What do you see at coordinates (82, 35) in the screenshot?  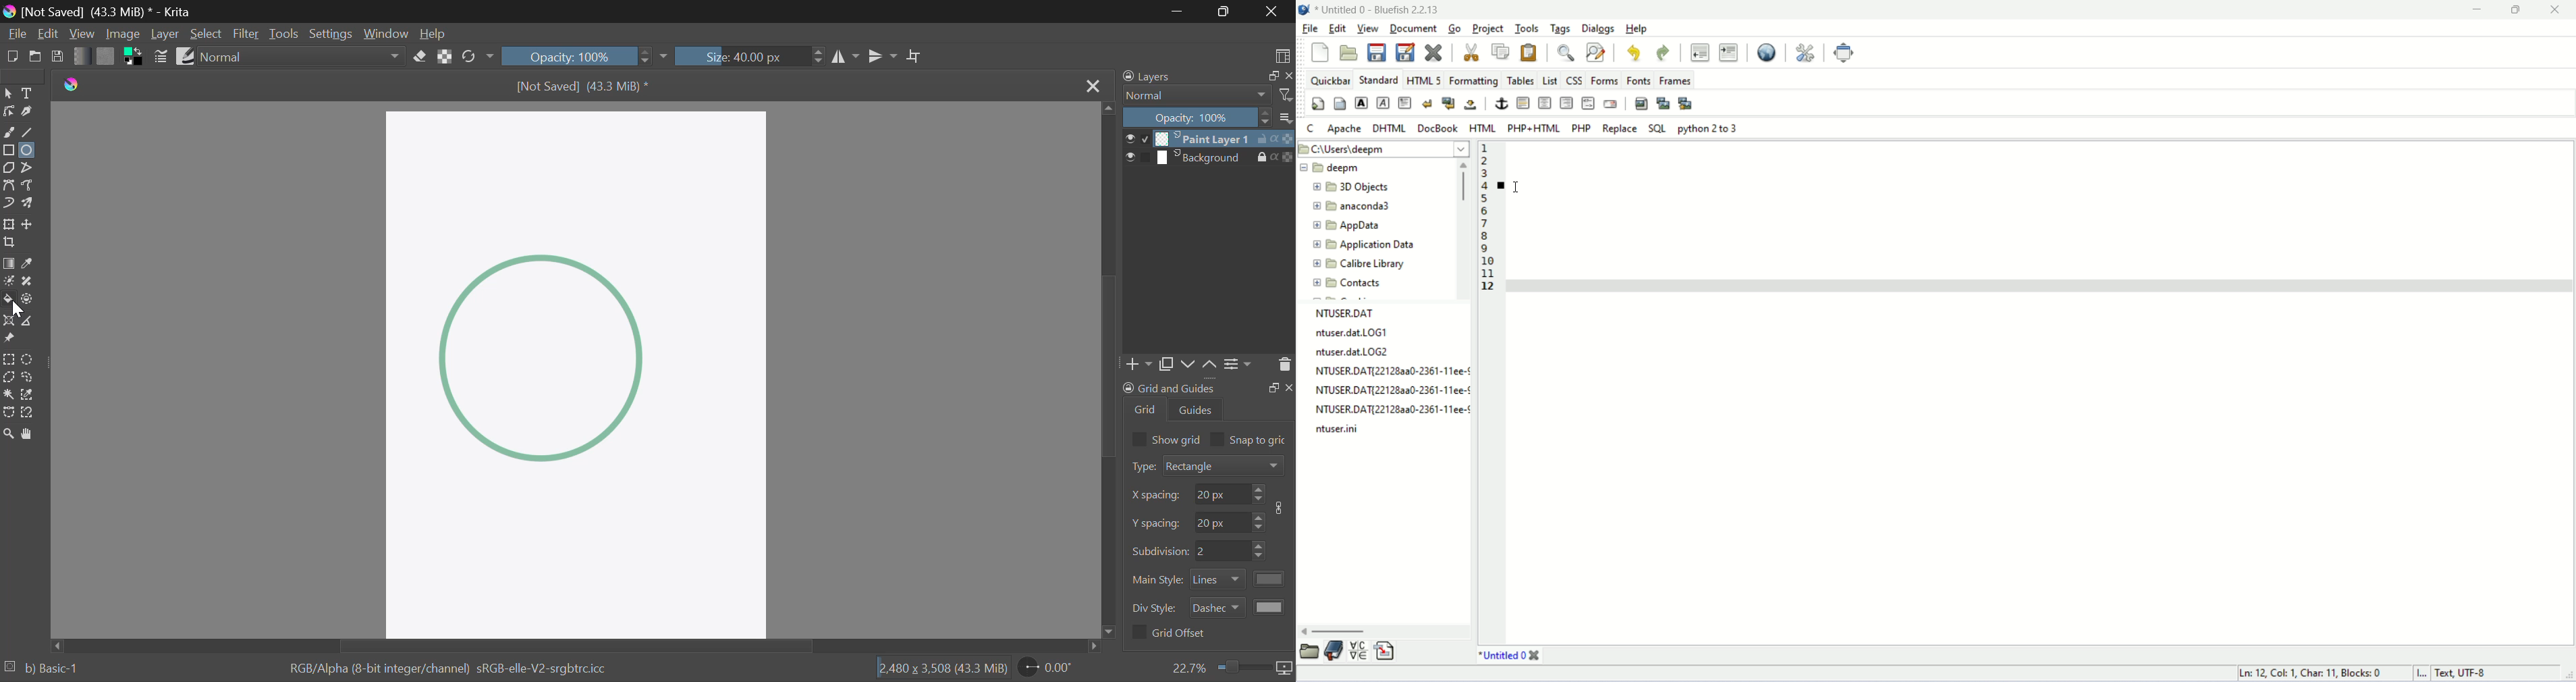 I see `View` at bounding box center [82, 35].